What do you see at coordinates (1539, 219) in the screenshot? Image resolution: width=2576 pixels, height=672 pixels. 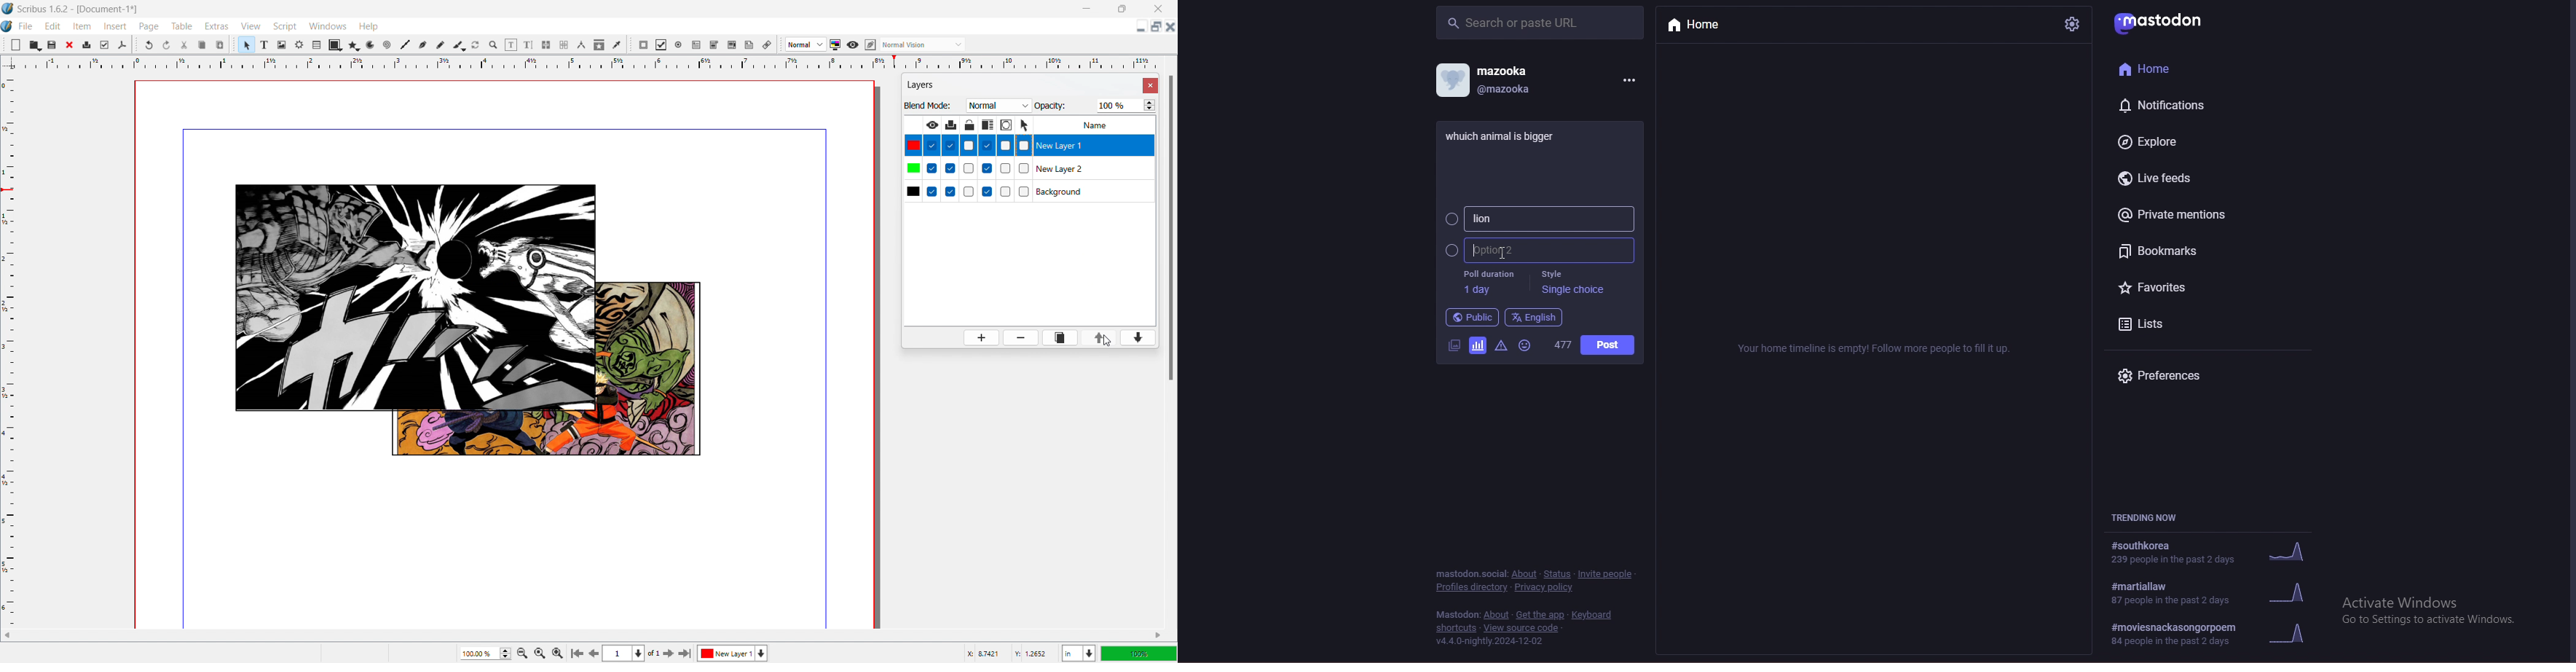 I see `option 1` at bounding box center [1539, 219].